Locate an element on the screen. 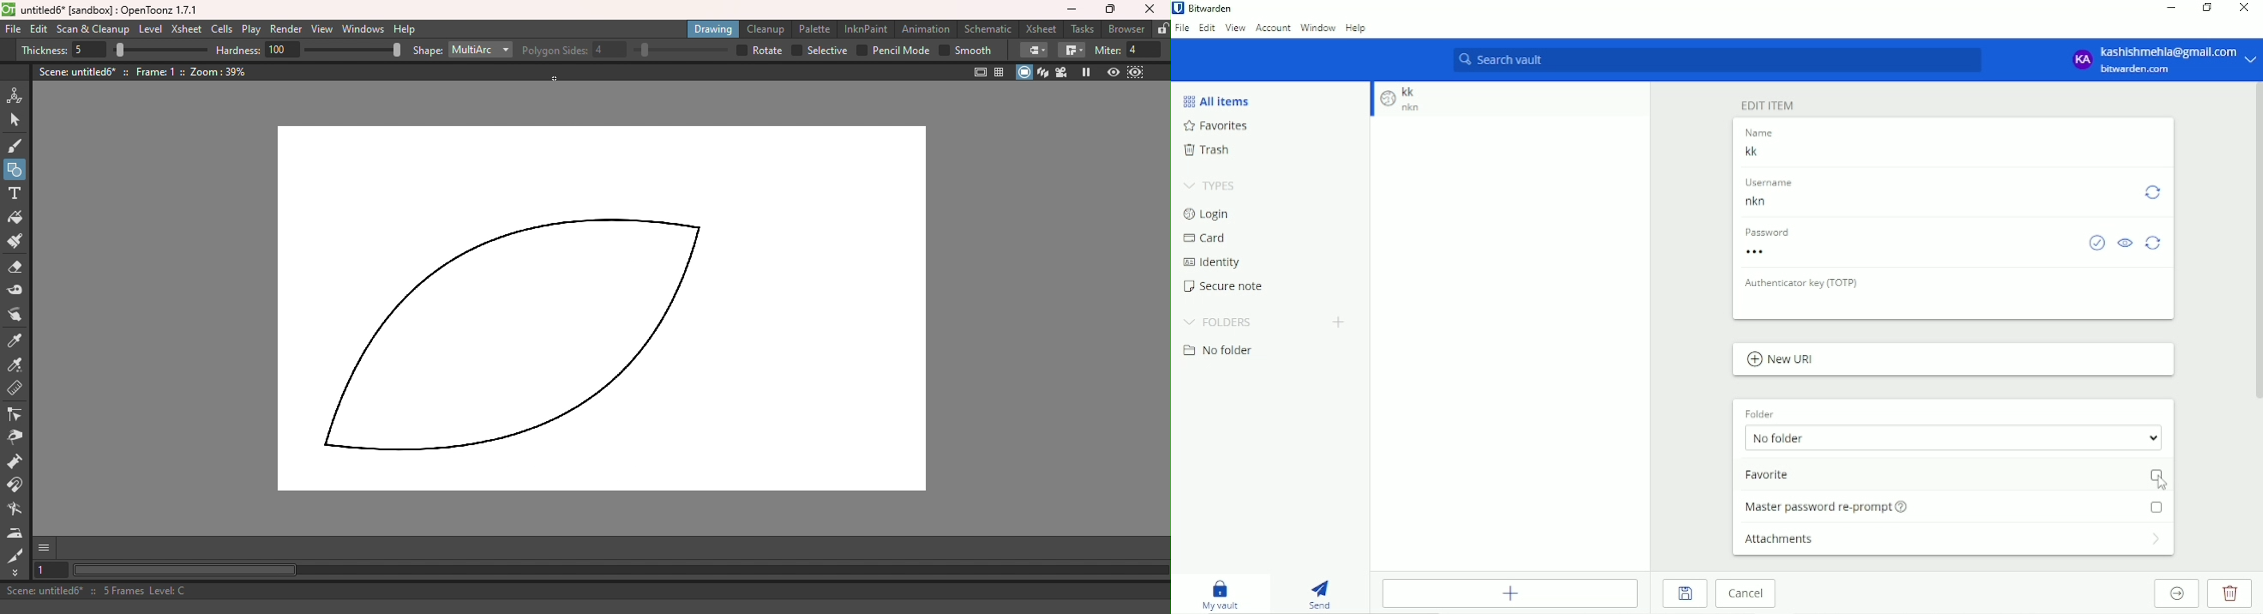  Restore down is located at coordinates (2209, 8).